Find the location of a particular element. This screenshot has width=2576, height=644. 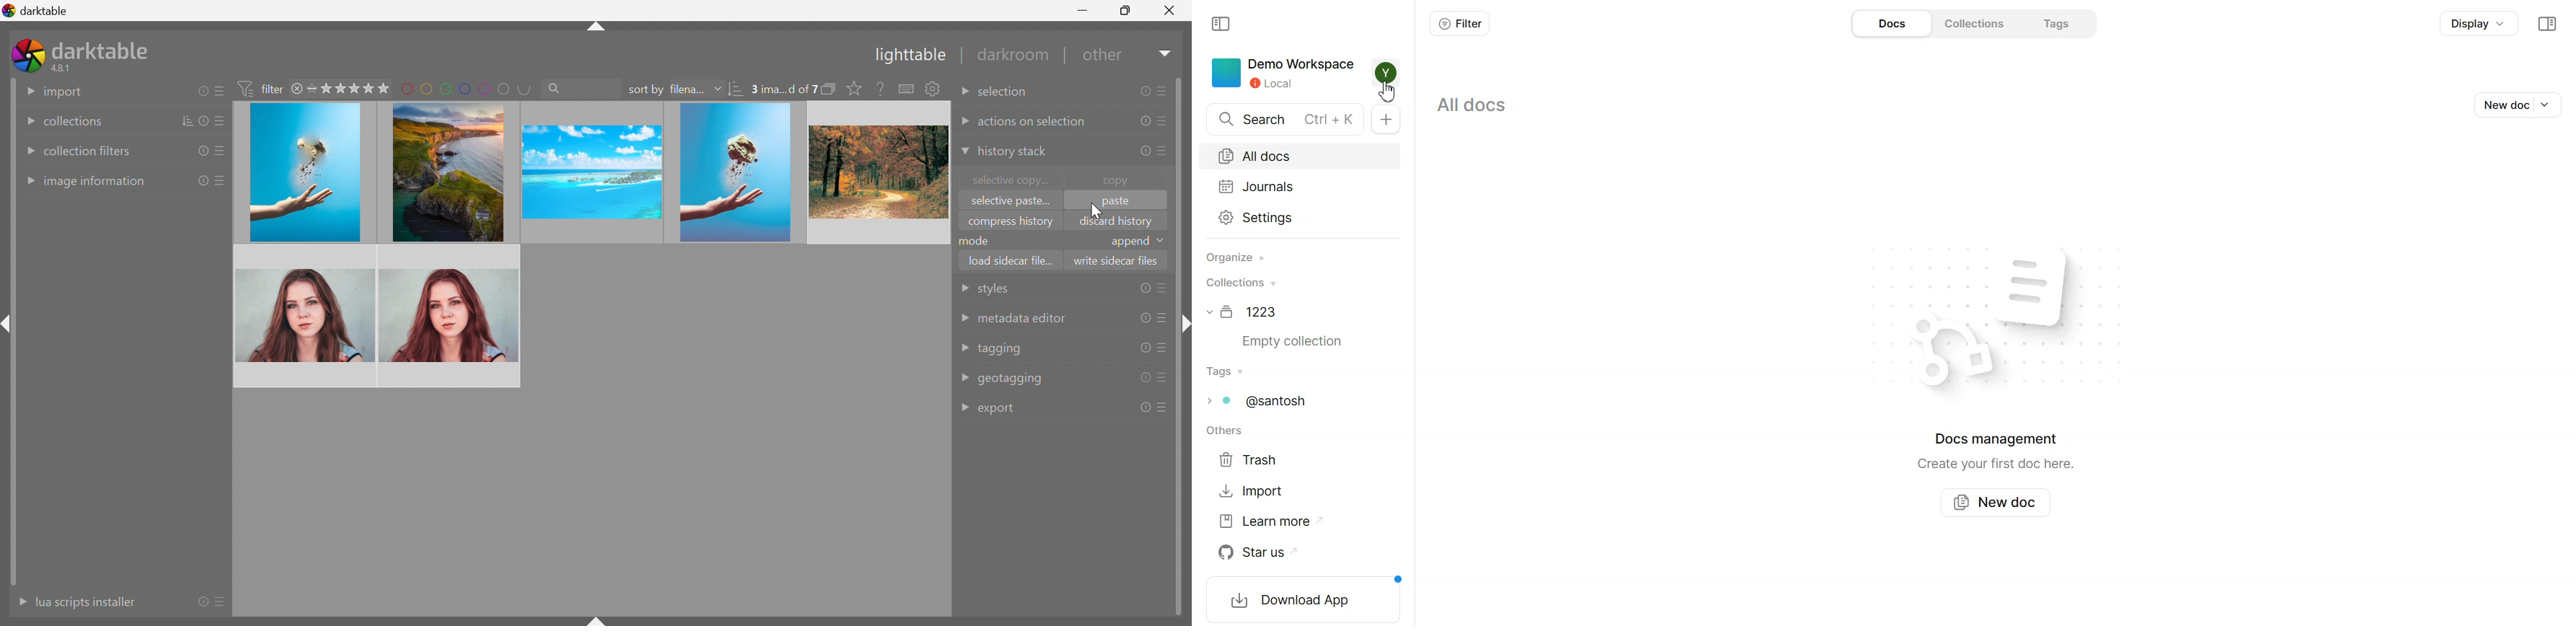

Drop Down is located at coordinates (964, 318).